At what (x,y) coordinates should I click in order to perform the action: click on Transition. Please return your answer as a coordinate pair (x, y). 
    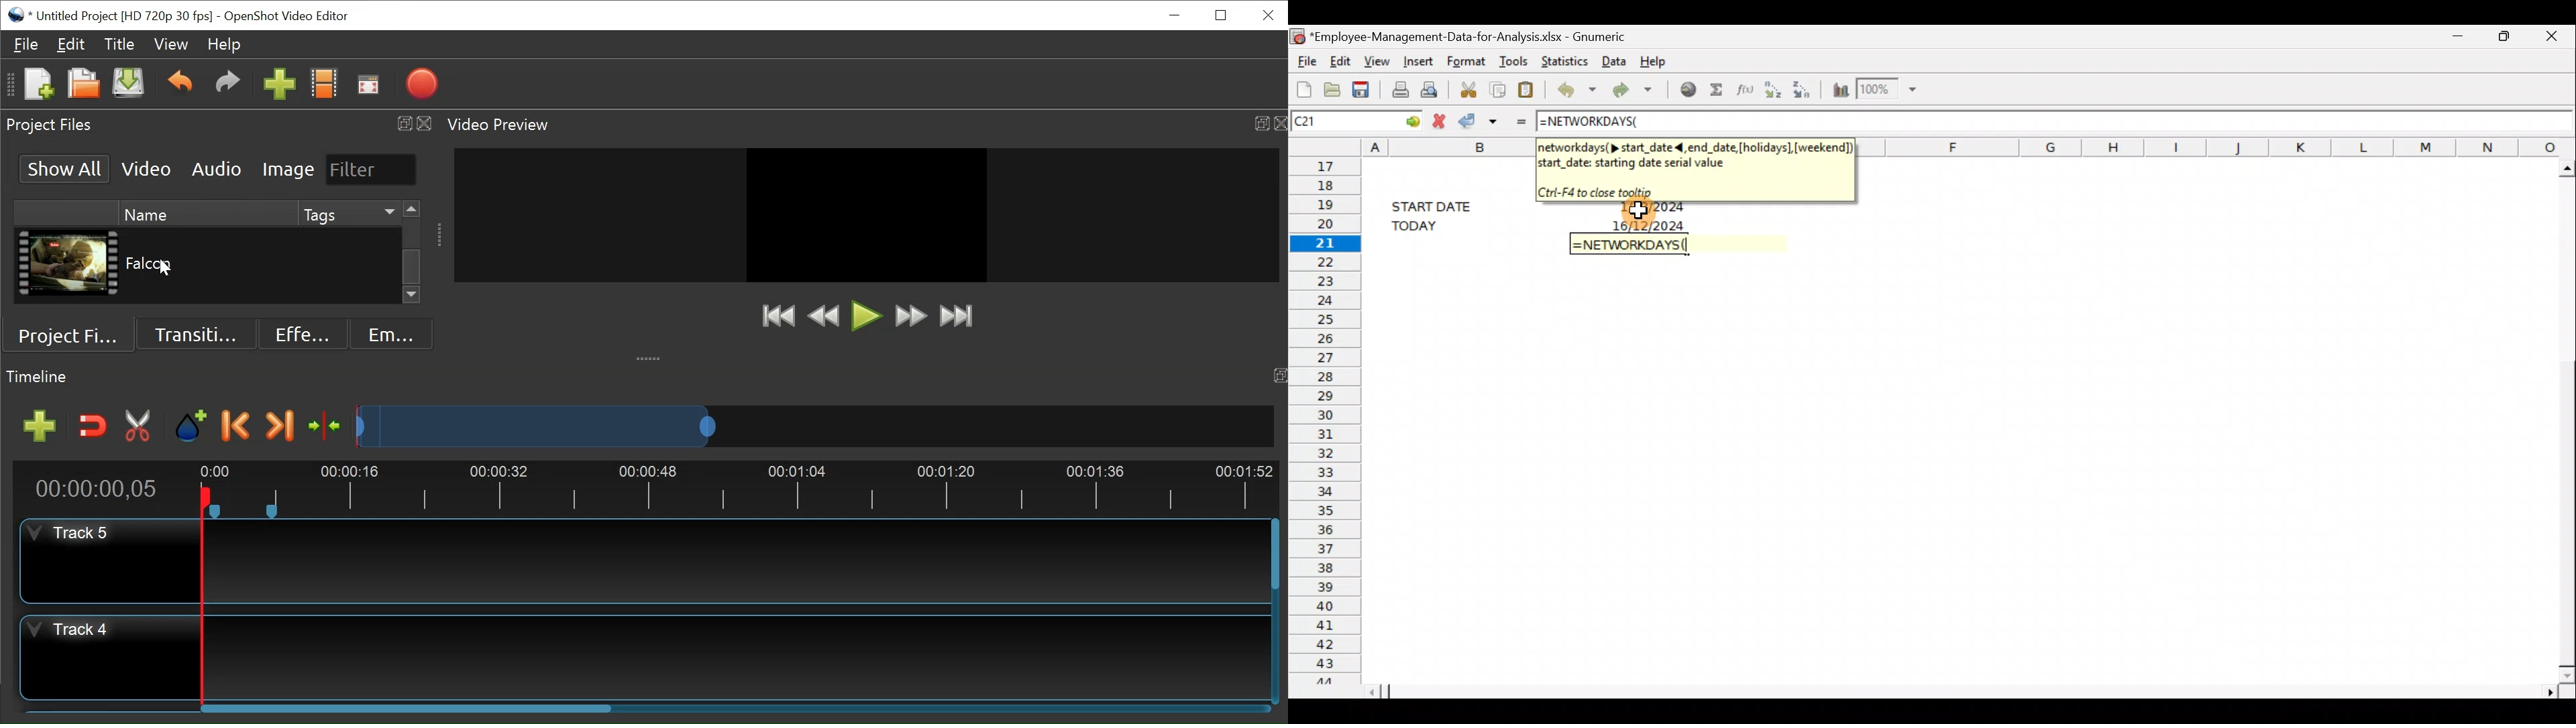
    Looking at the image, I should click on (198, 333).